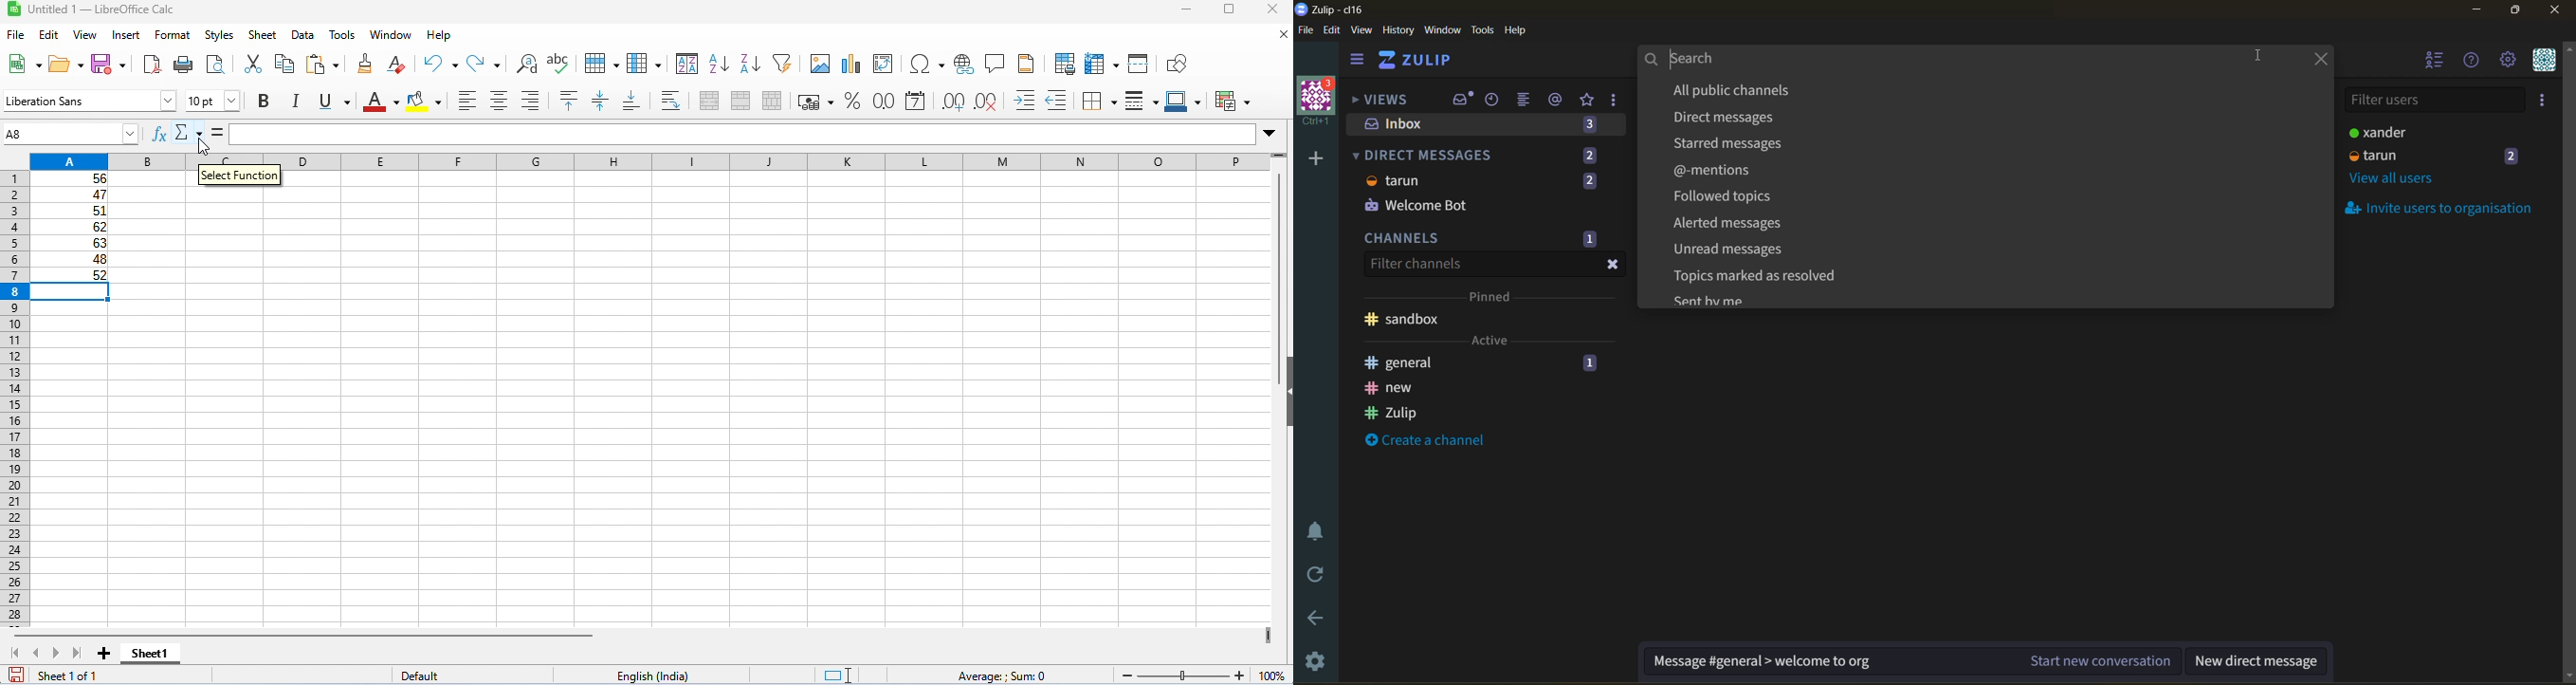 This screenshot has height=700, width=2576. Describe the element at coordinates (1270, 134) in the screenshot. I see `expand` at that location.